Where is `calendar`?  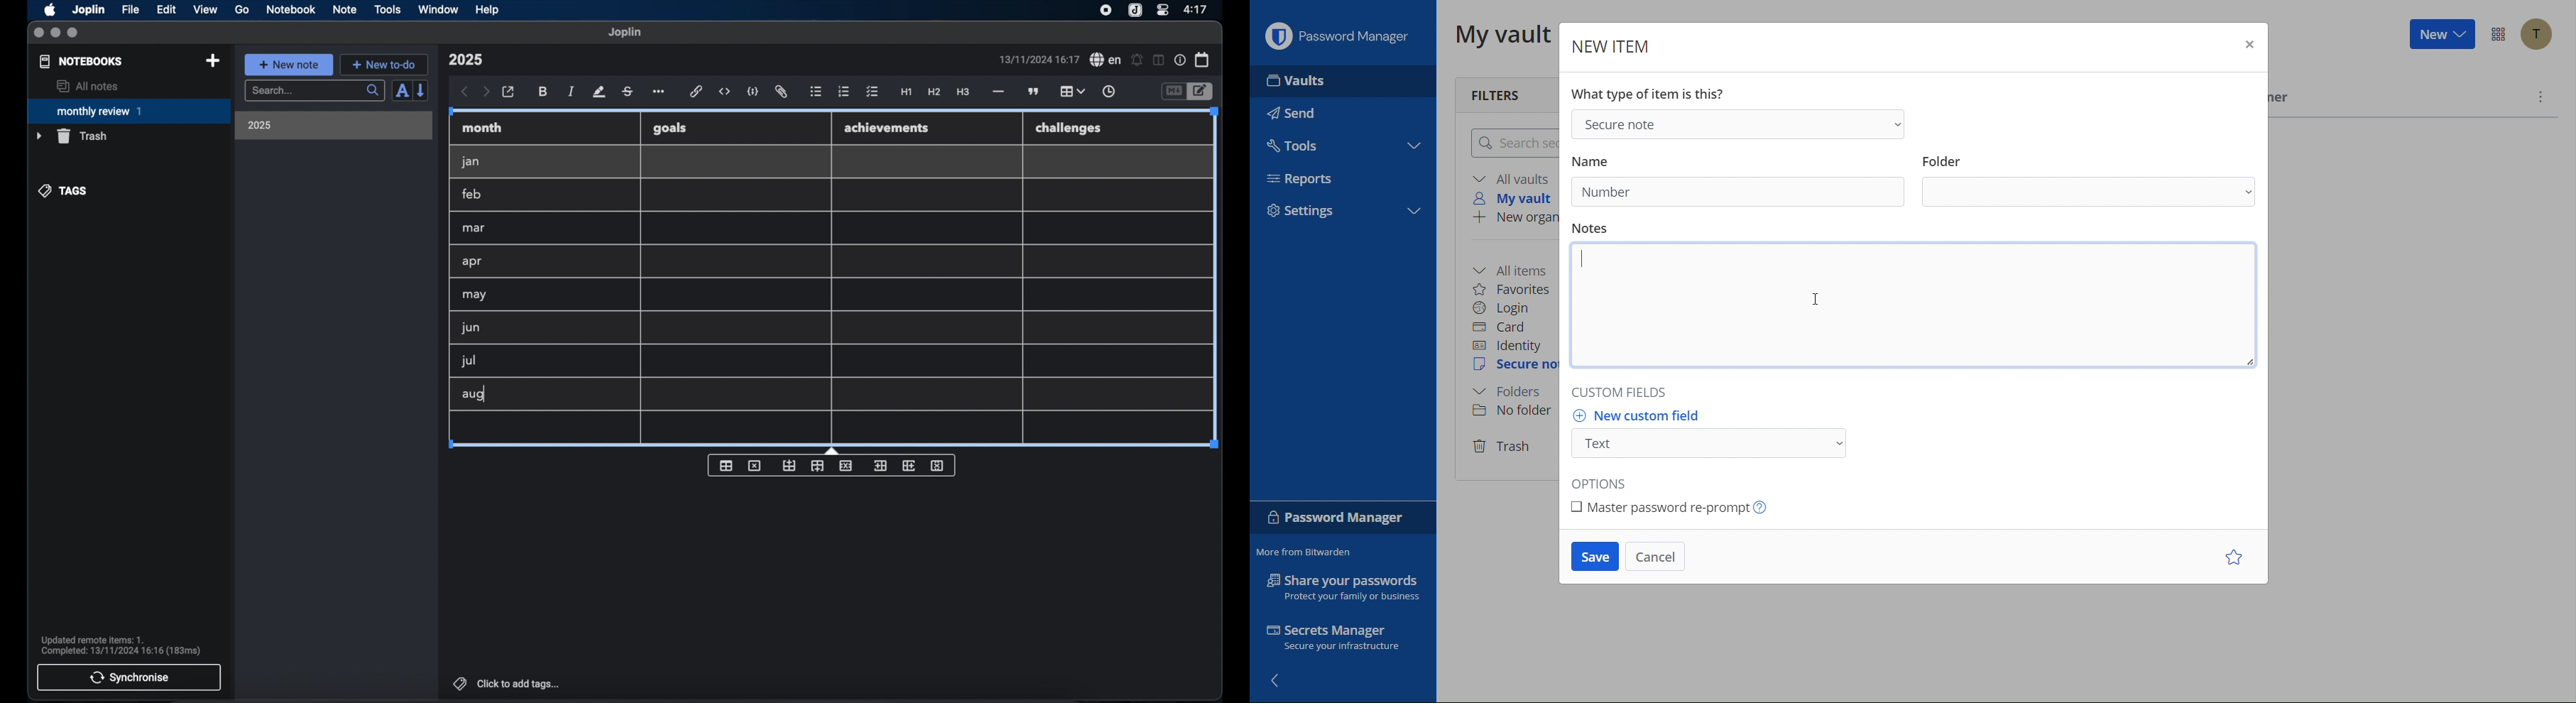
calendar is located at coordinates (1203, 59).